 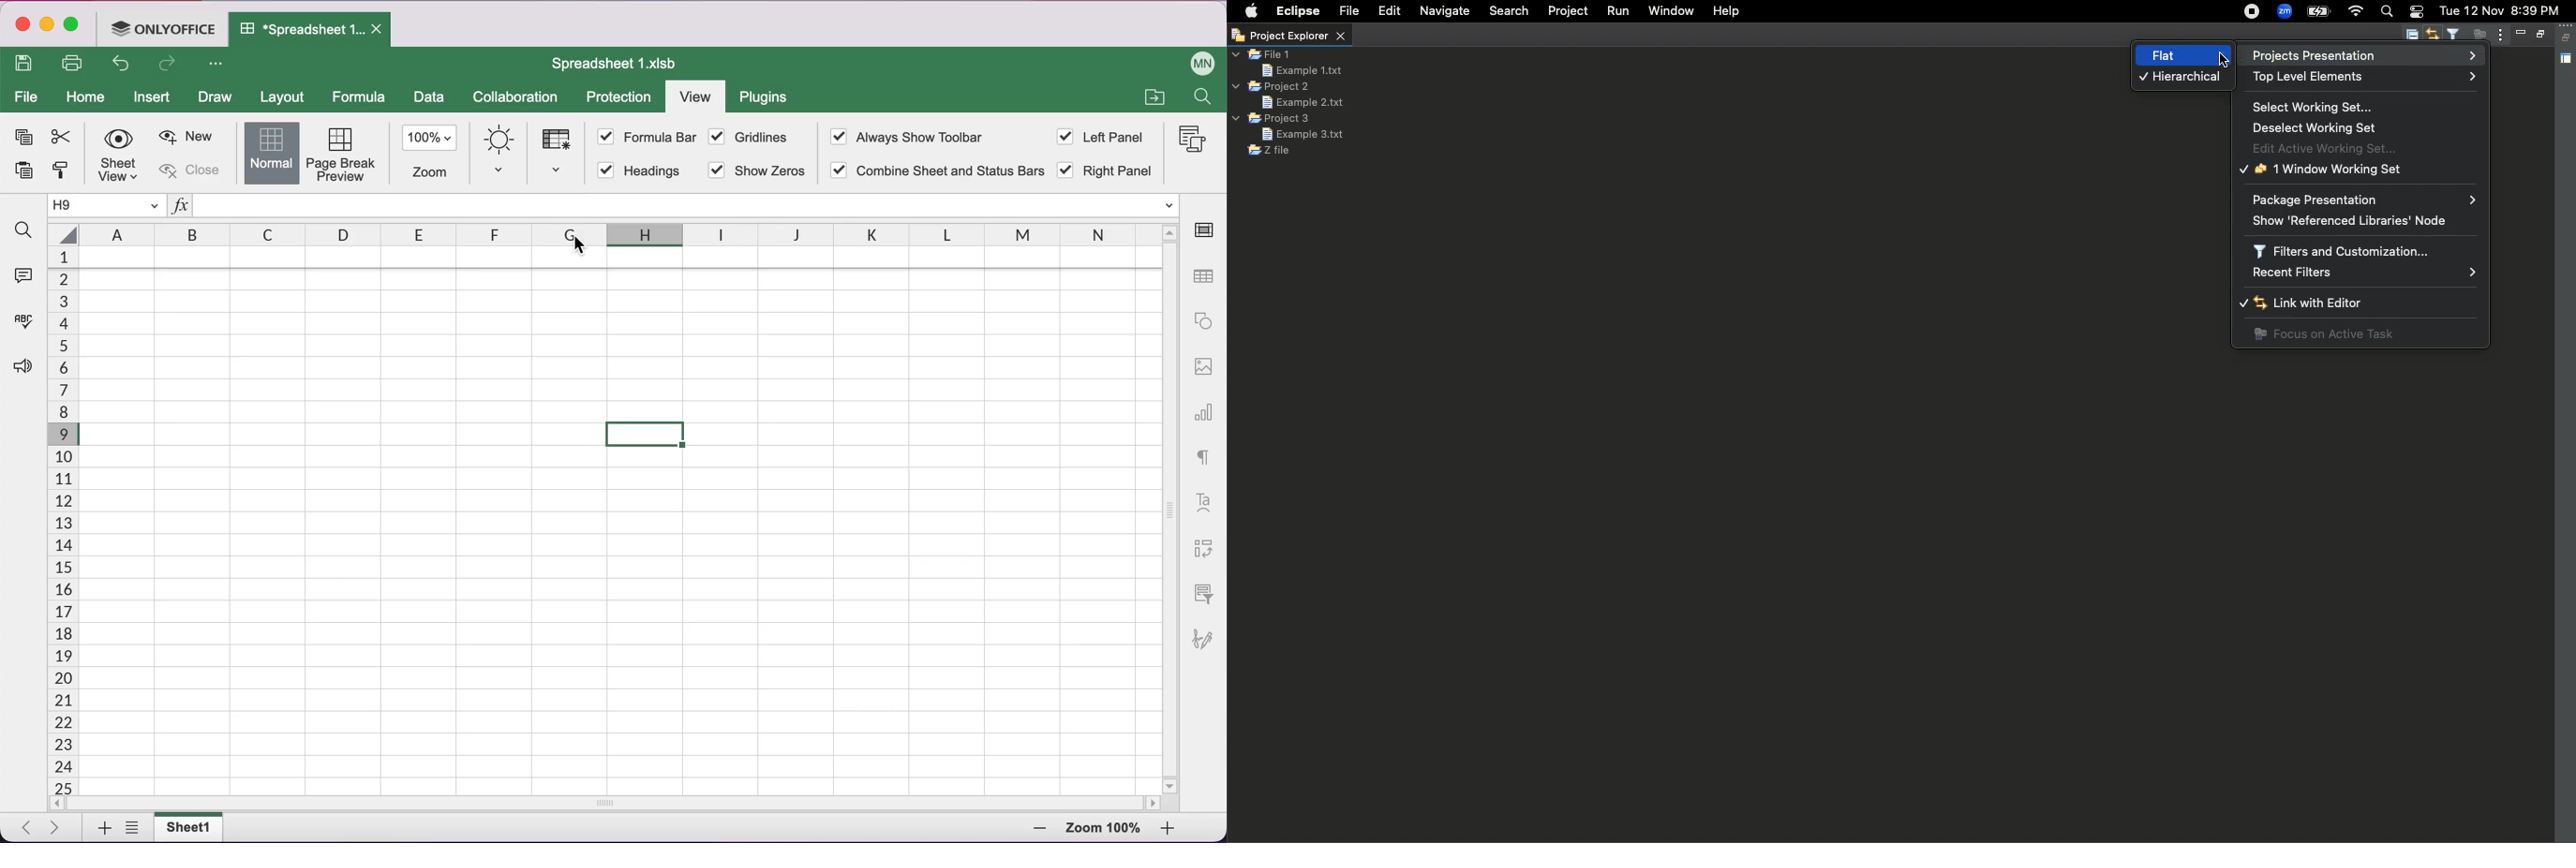 I want to click on pivot table, so click(x=1207, y=544).